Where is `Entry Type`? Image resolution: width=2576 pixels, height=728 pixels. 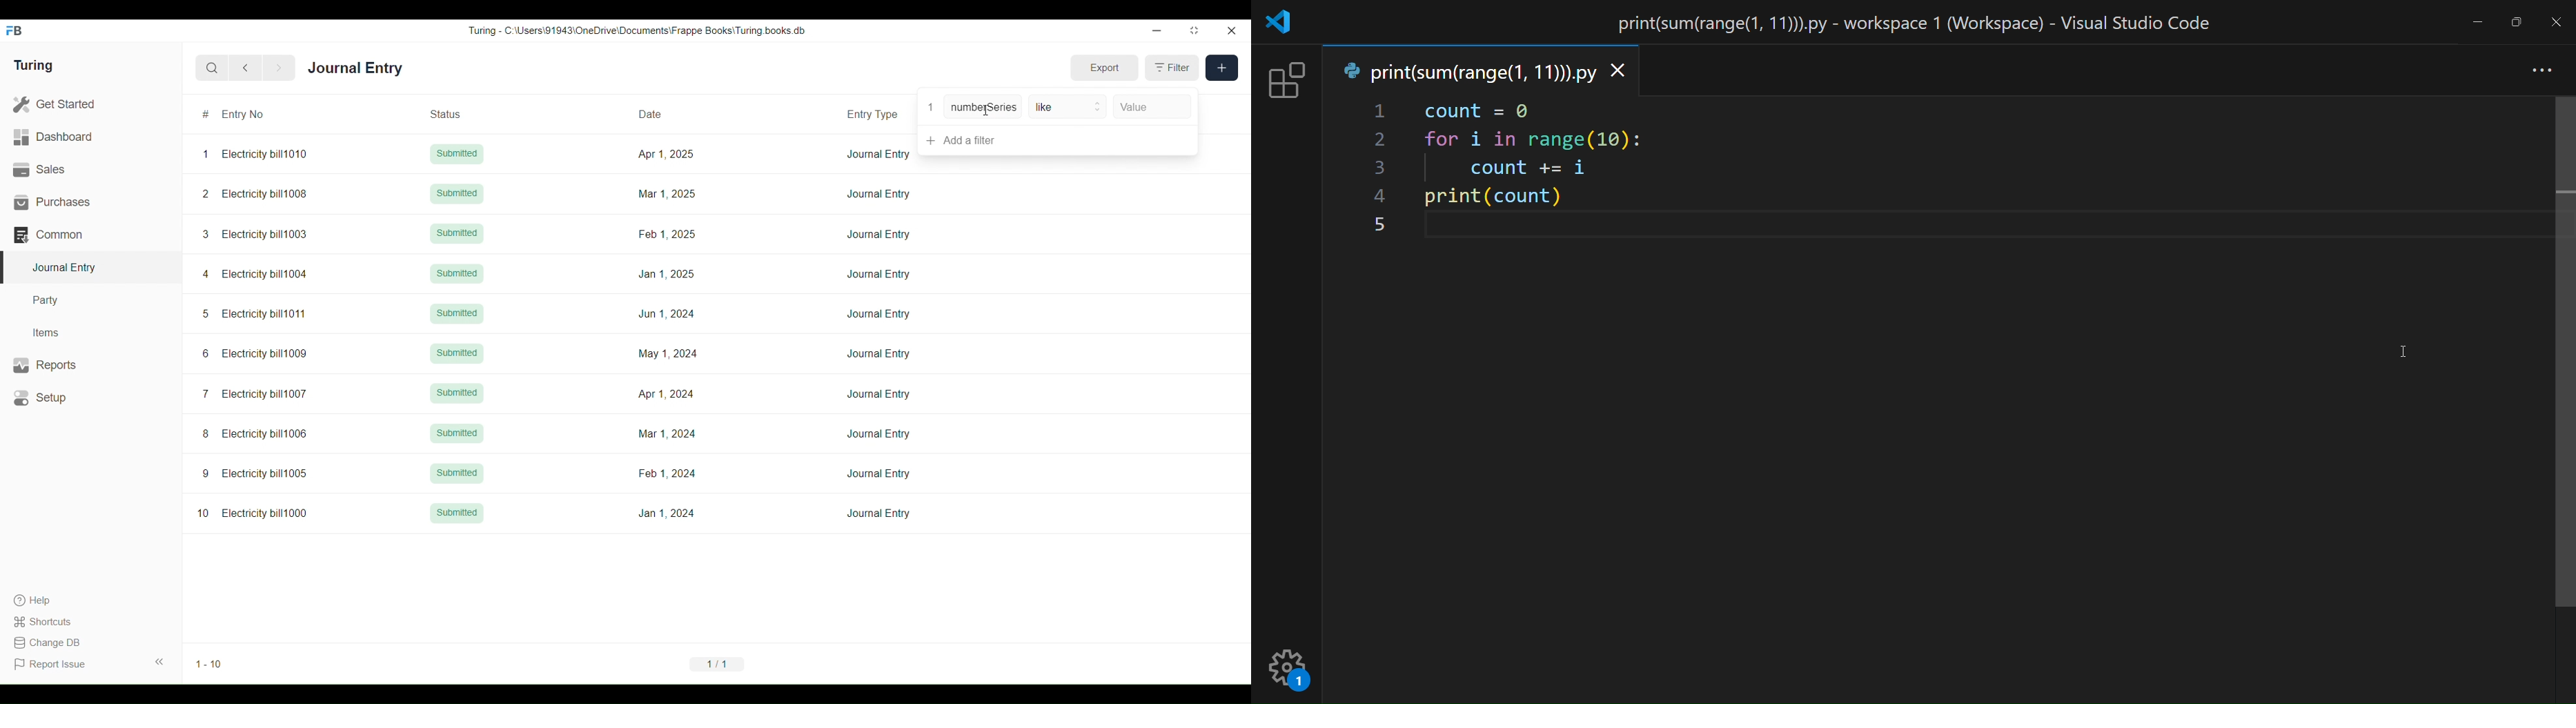
Entry Type is located at coordinates (875, 113).